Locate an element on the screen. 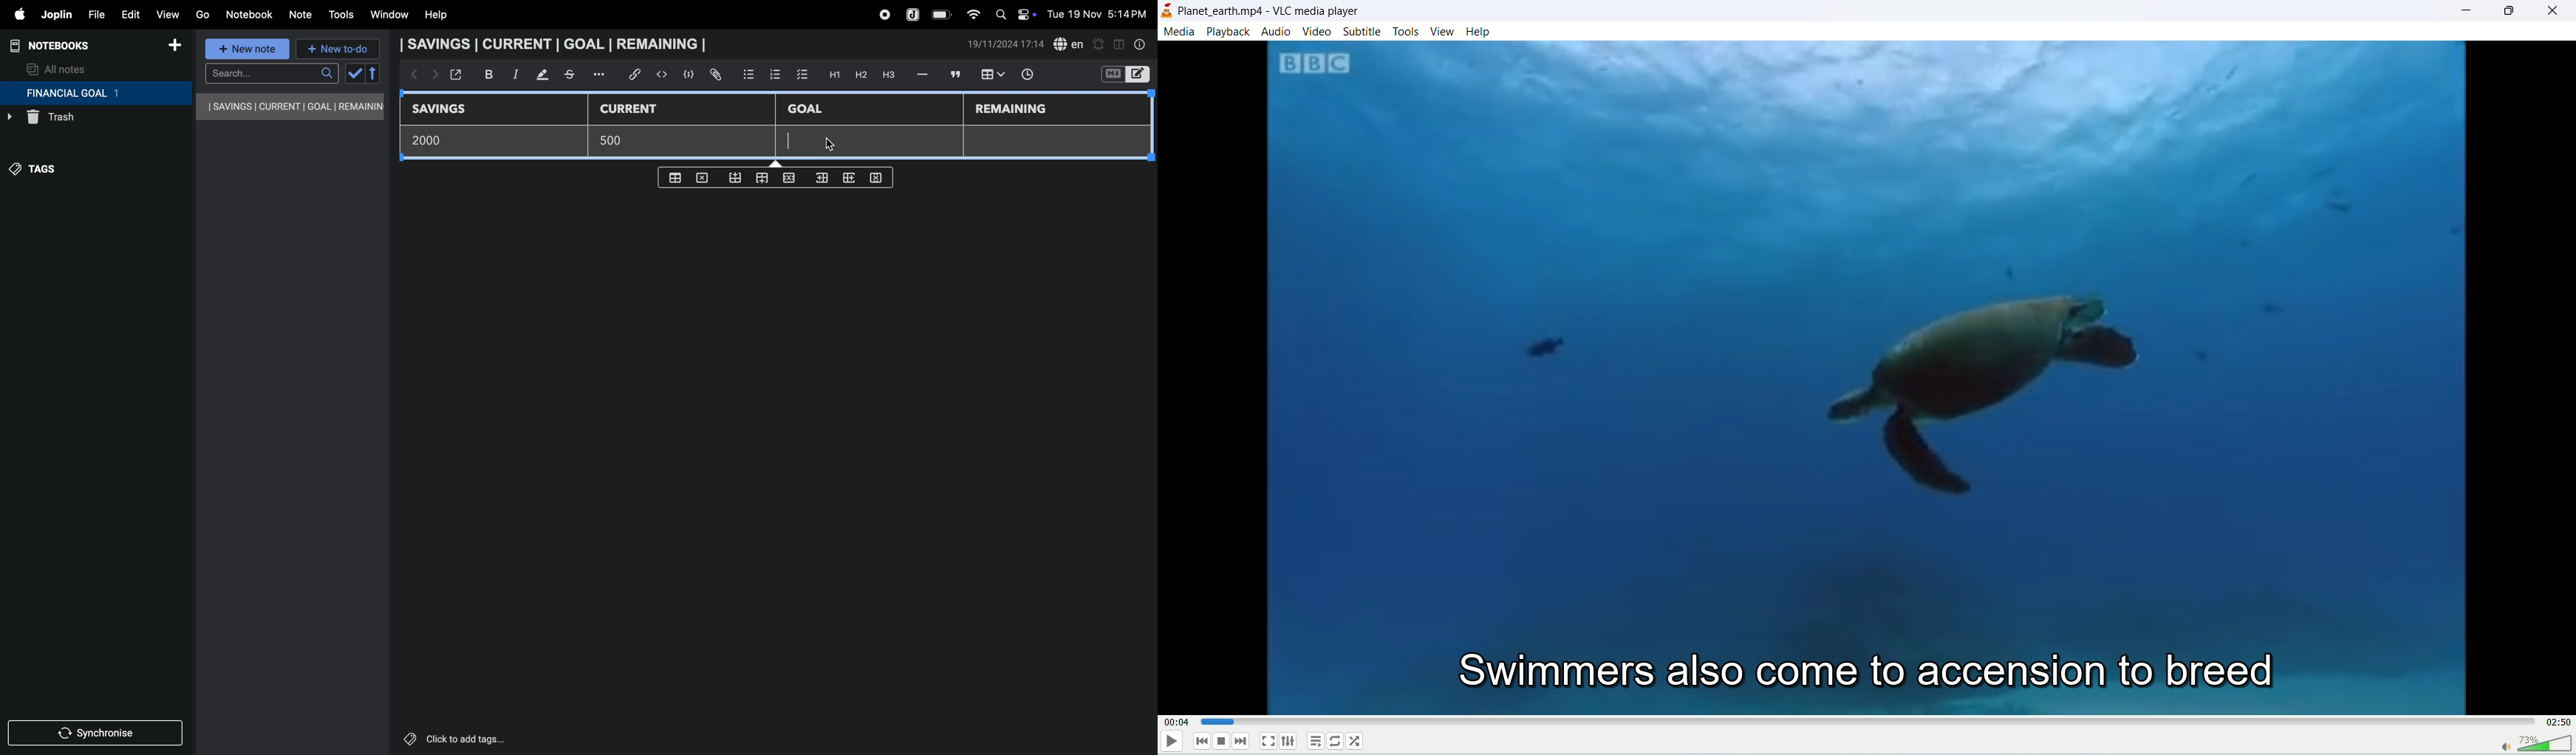  notebook is located at coordinates (248, 15).